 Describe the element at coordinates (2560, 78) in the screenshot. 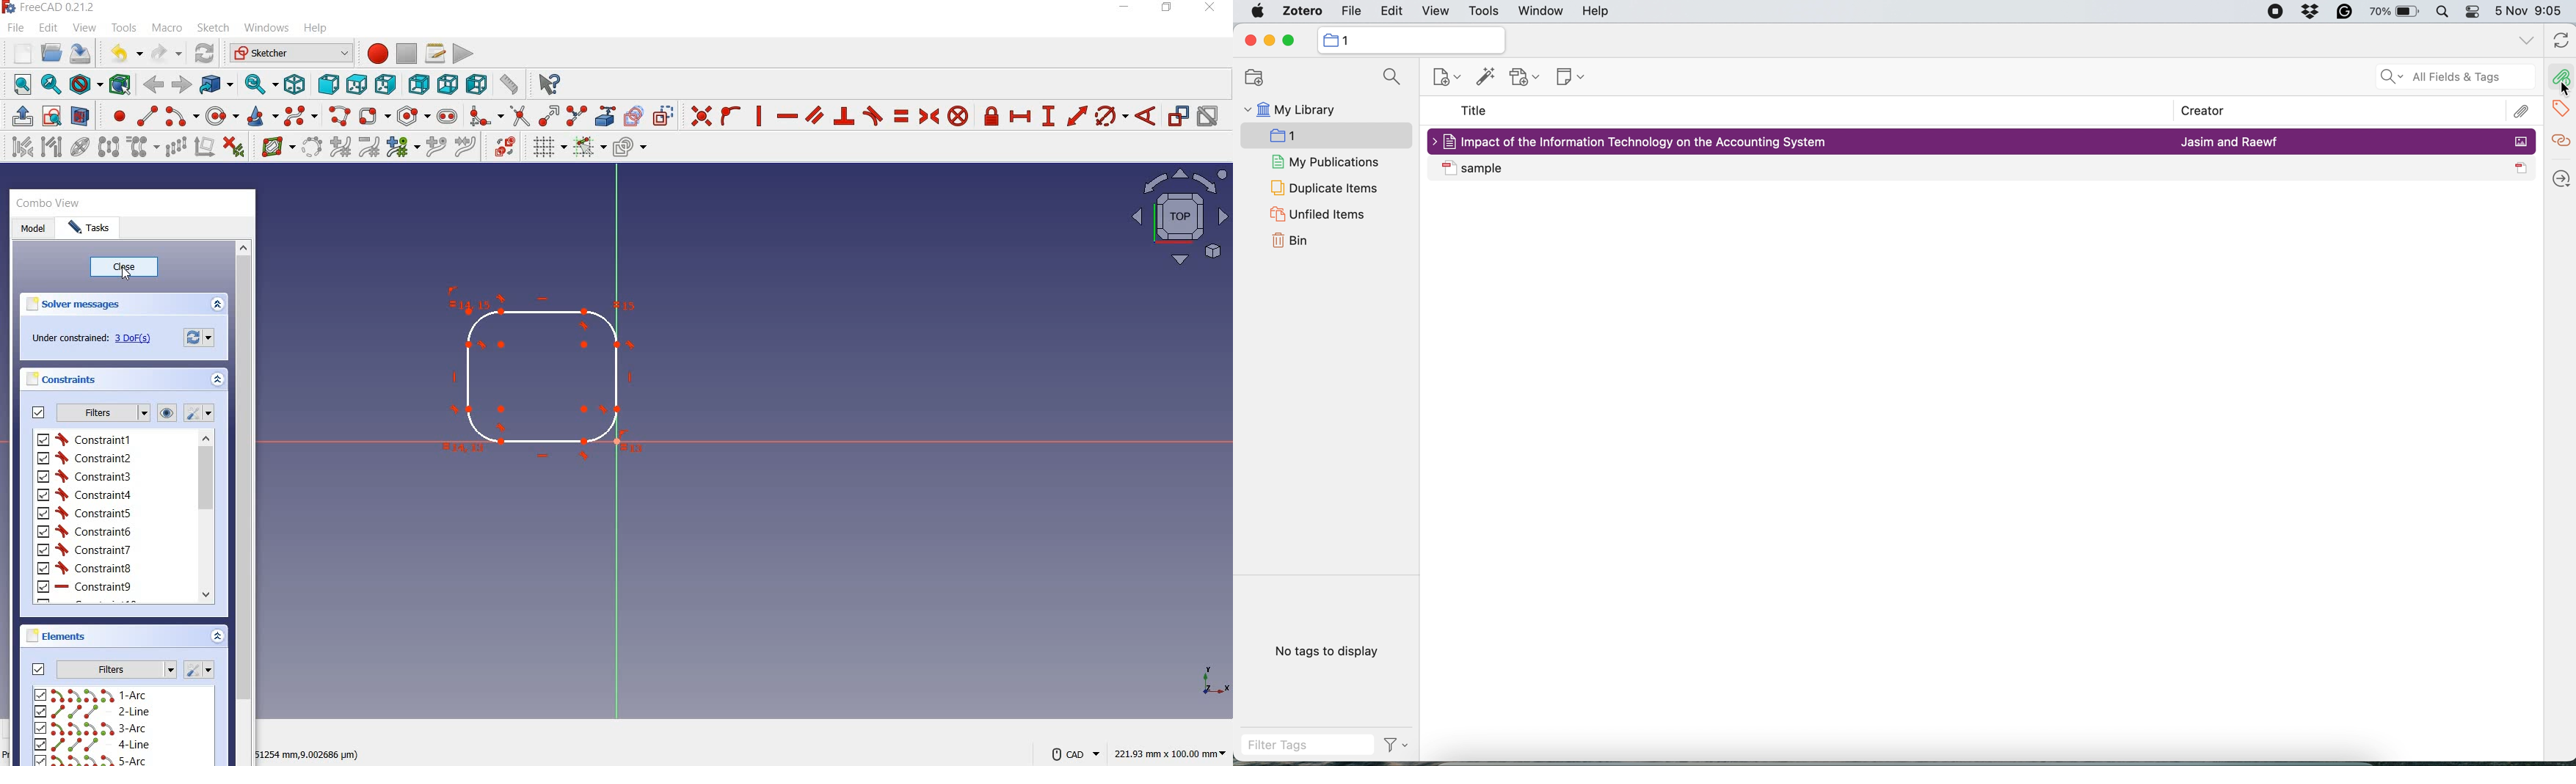

I see `attachements` at that location.